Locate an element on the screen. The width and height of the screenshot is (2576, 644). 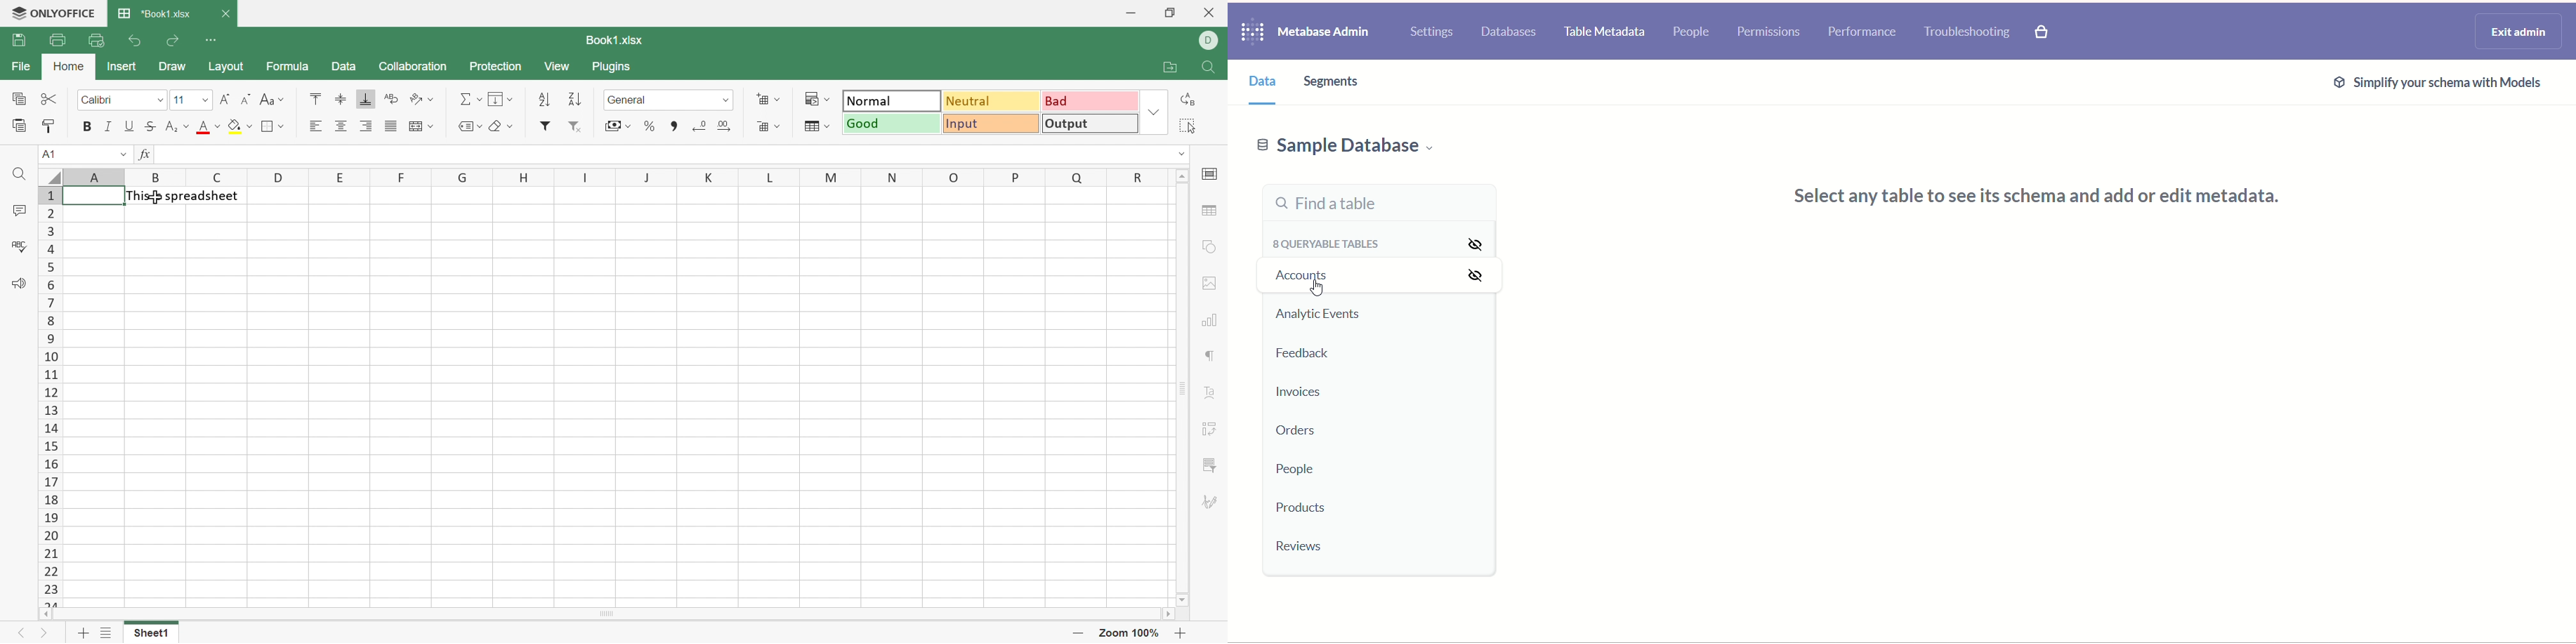
Scroll Up is located at coordinates (1180, 174).